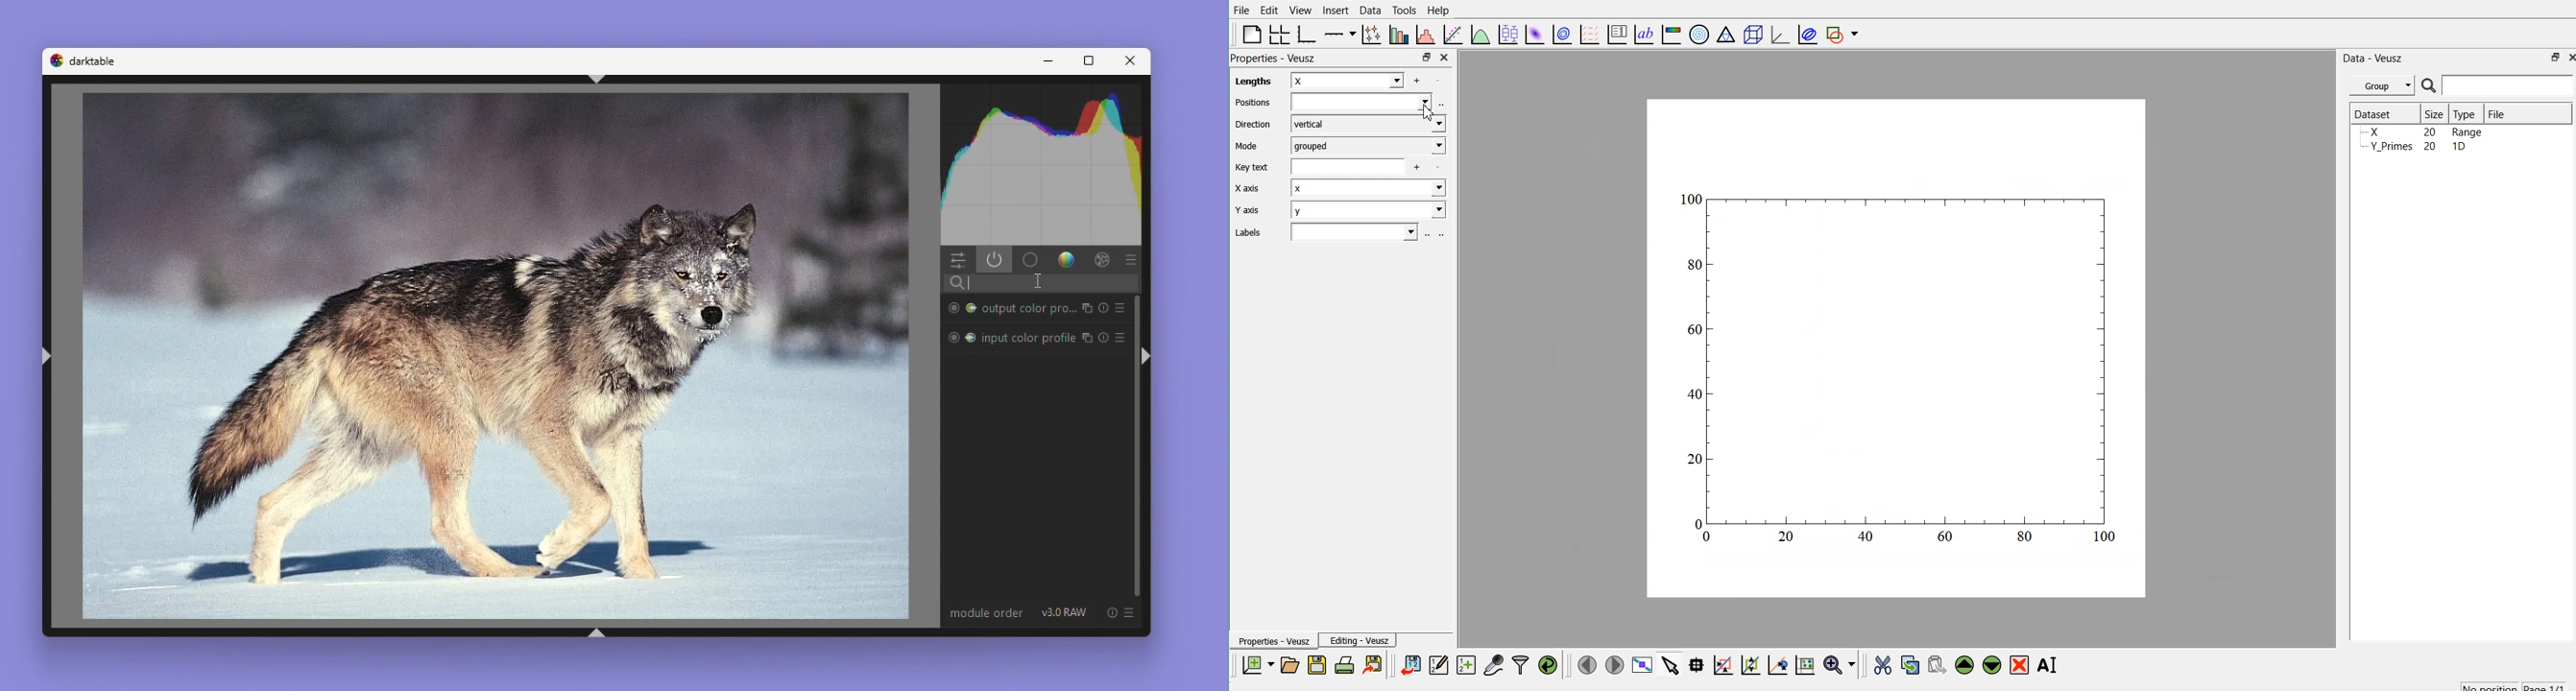 The width and height of the screenshot is (2576, 700). What do you see at coordinates (1442, 10) in the screenshot?
I see `Help` at bounding box center [1442, 10].